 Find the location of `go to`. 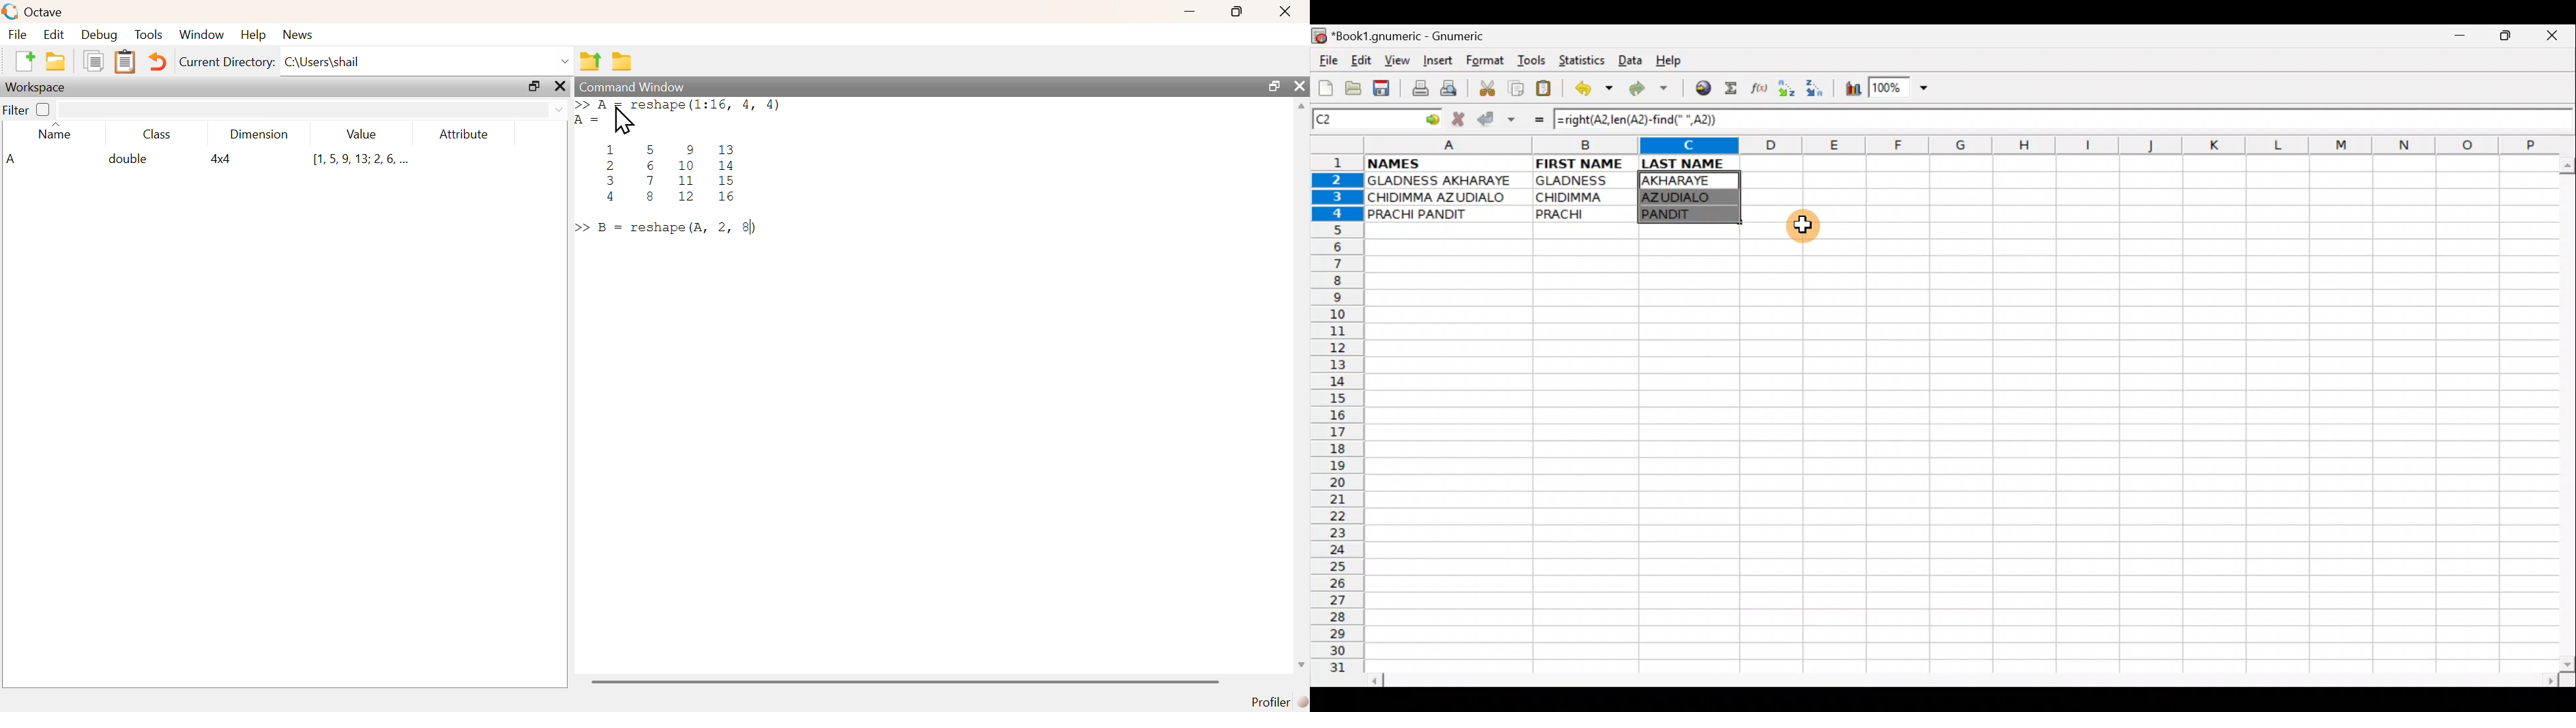

go to is located at coordinates (1431, 117).